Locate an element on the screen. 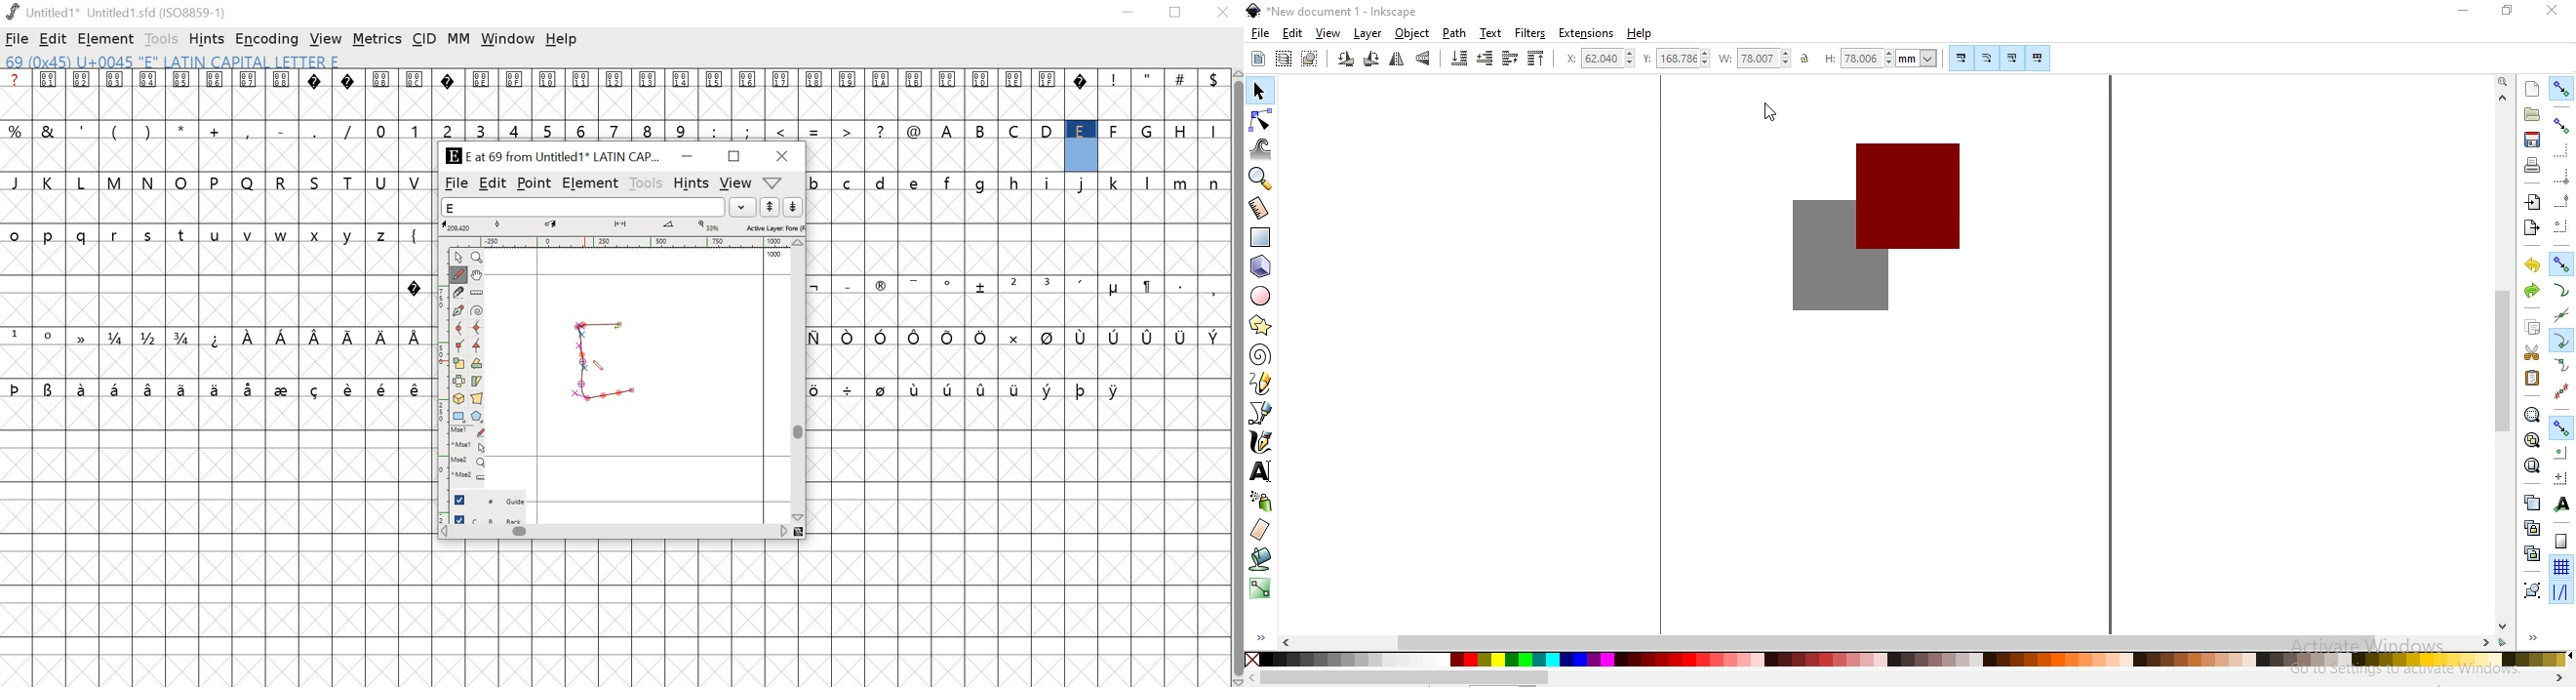 Image resolution: width=2576 pixels, height=700 pixels. snap midpoints of line segments is located at coordinates (2560, 391).